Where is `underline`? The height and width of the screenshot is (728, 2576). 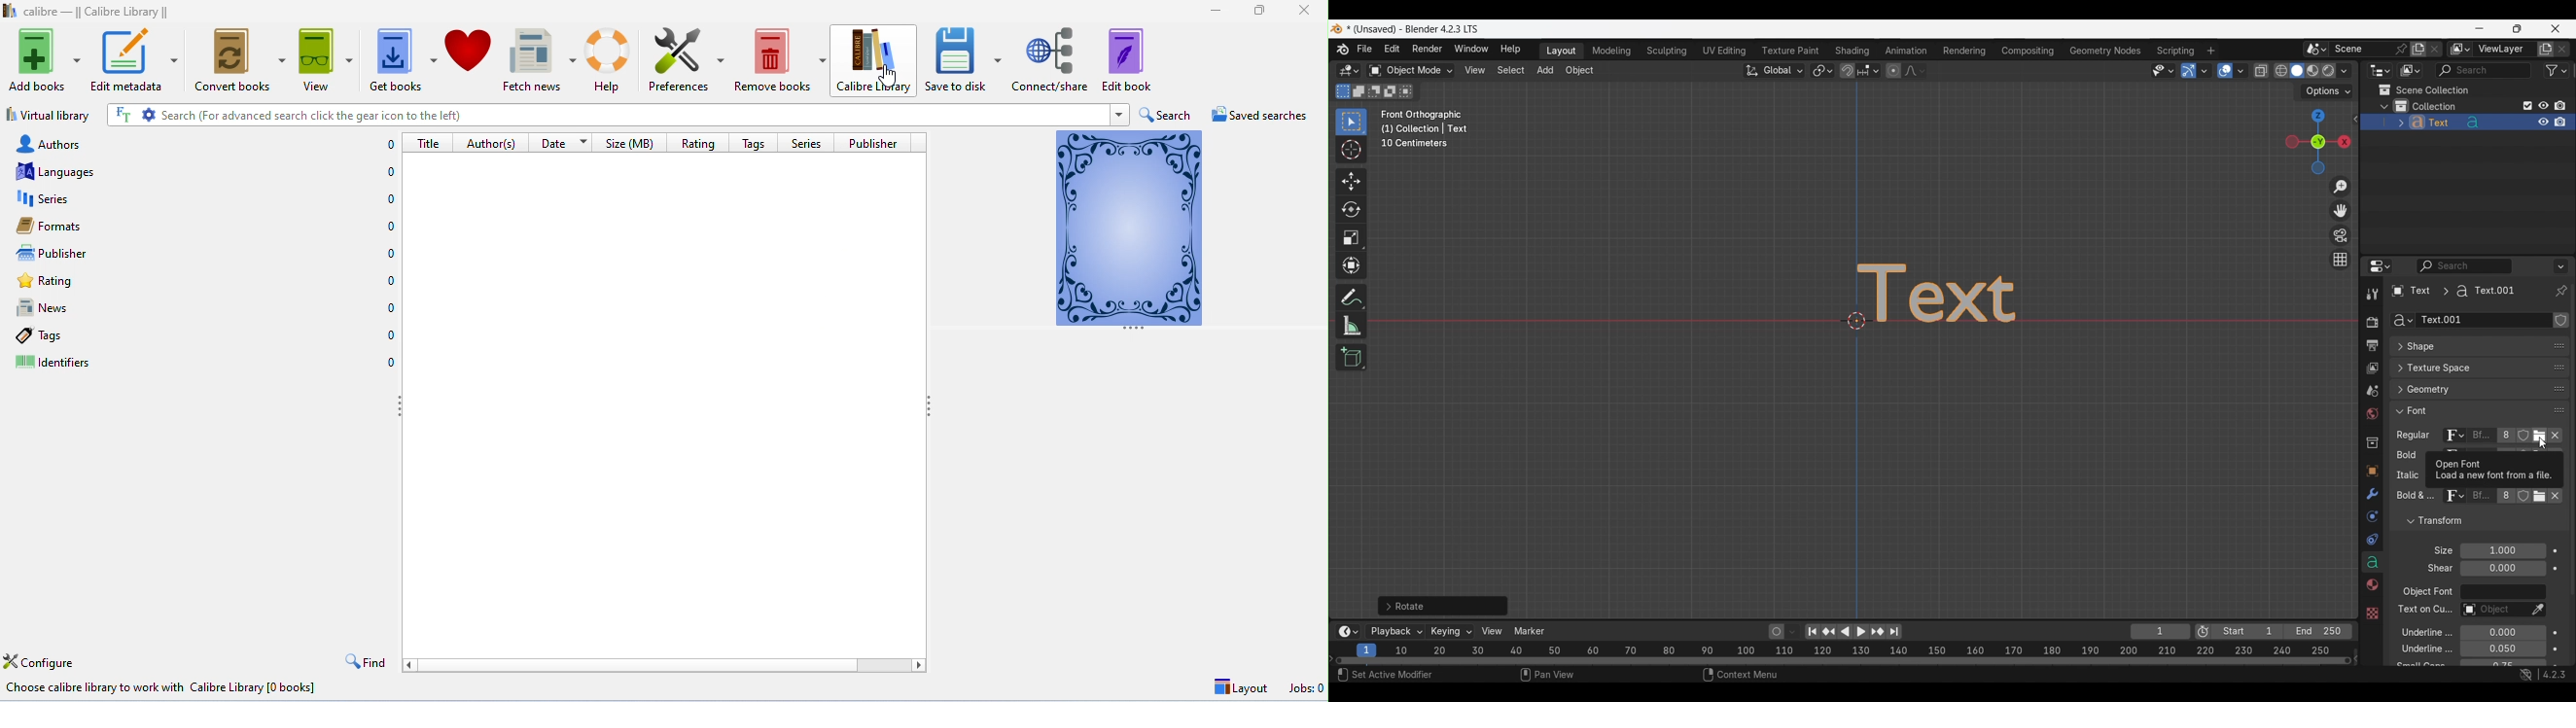 underline is located at coordinates (2419, 632).